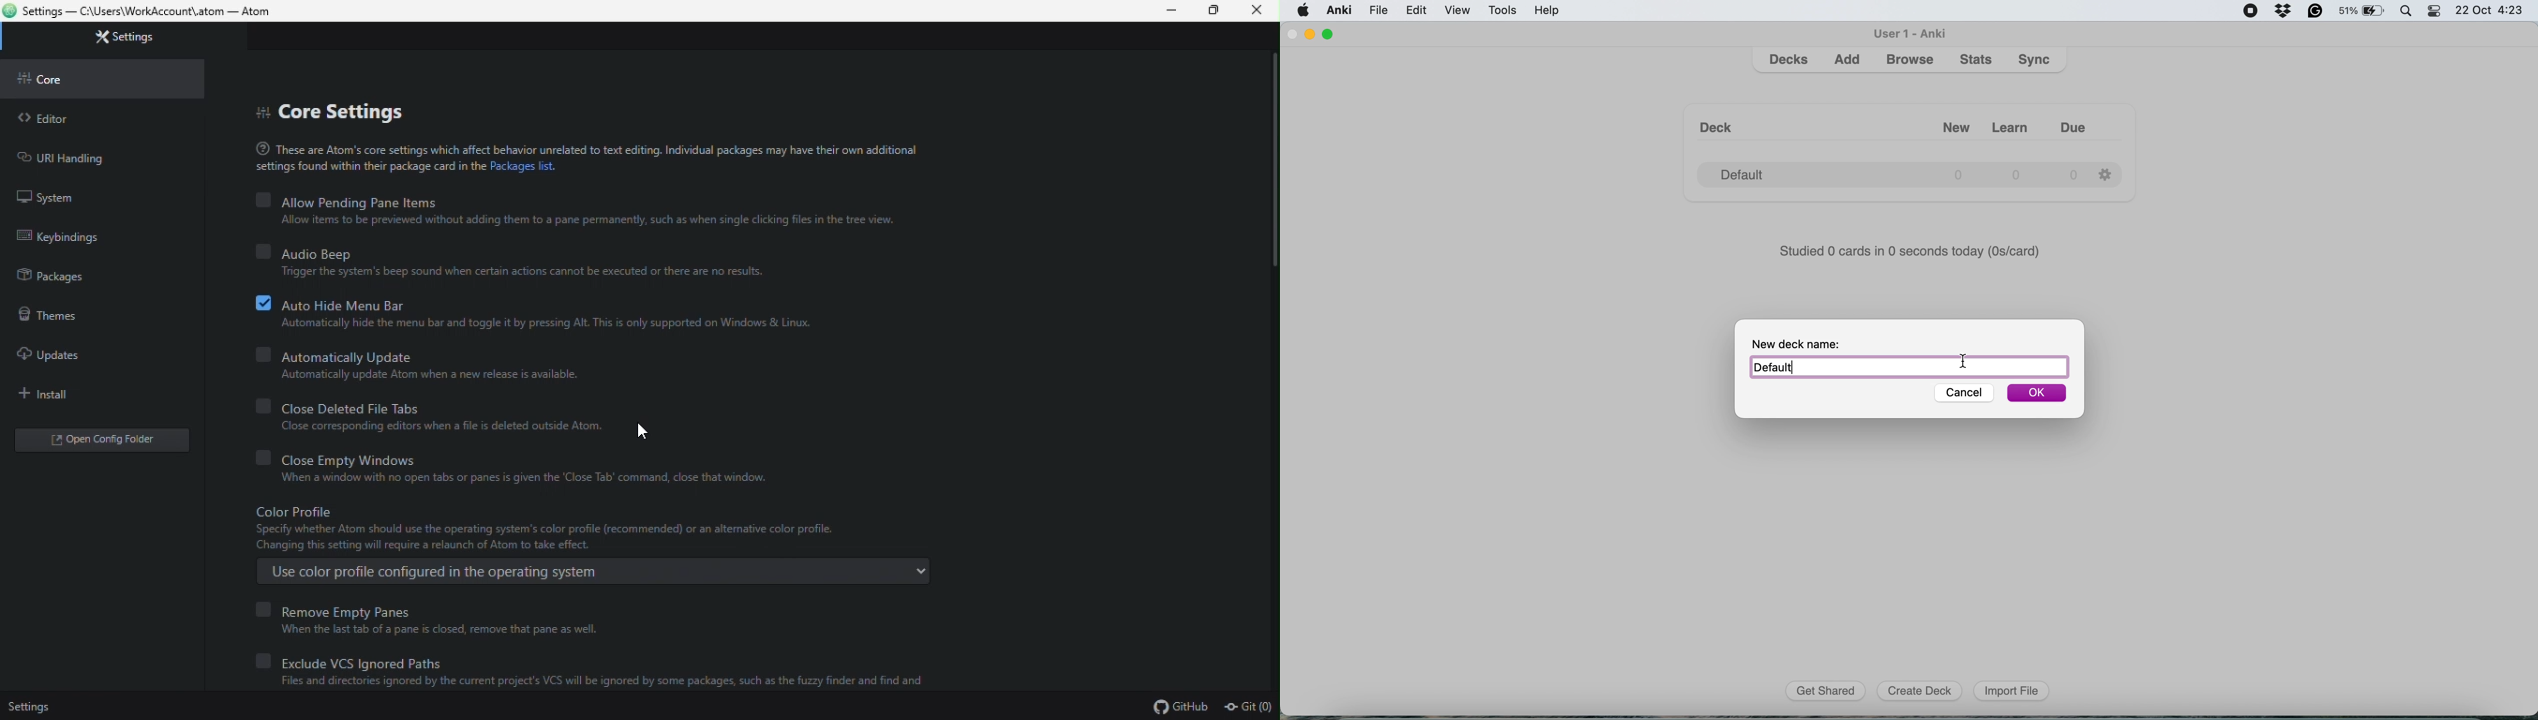 This screenshot has height=728, width=2548. What do you see at coordinates (1909, 367) in the screenshot?
I see `Default` at bounding box center [1909, 367].